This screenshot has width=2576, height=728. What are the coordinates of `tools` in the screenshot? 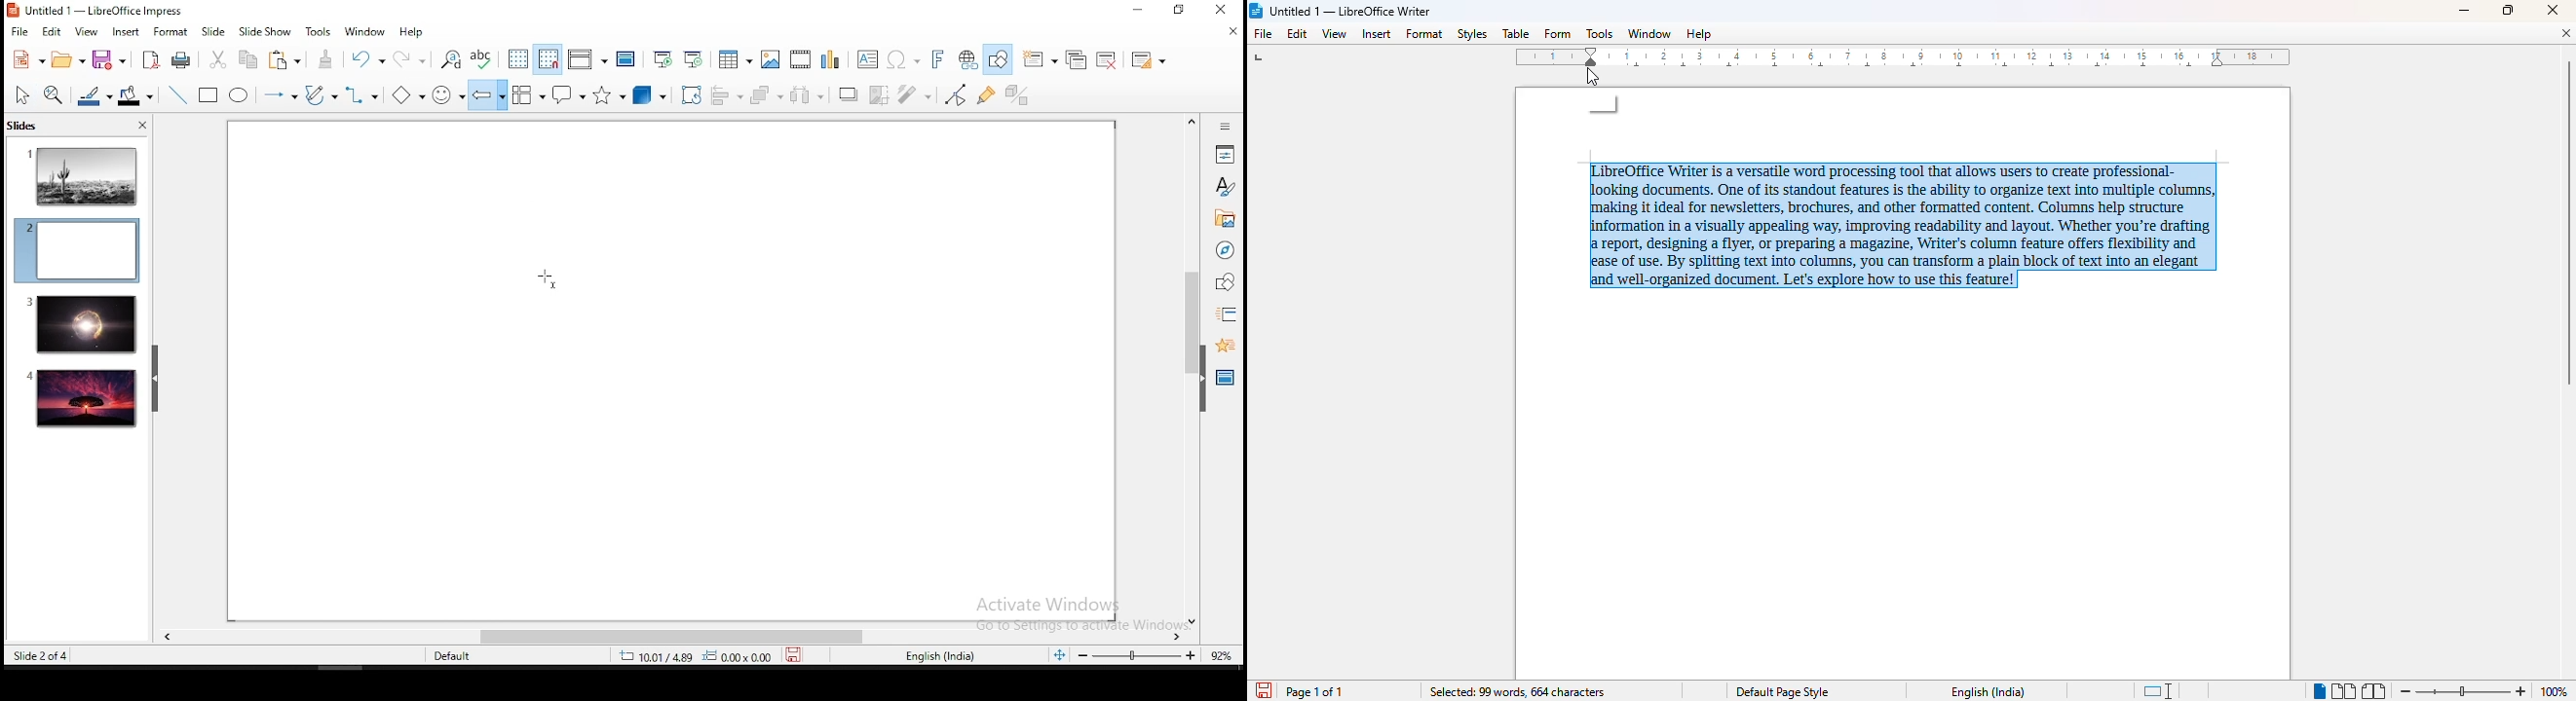 It's located at (1599, 33).